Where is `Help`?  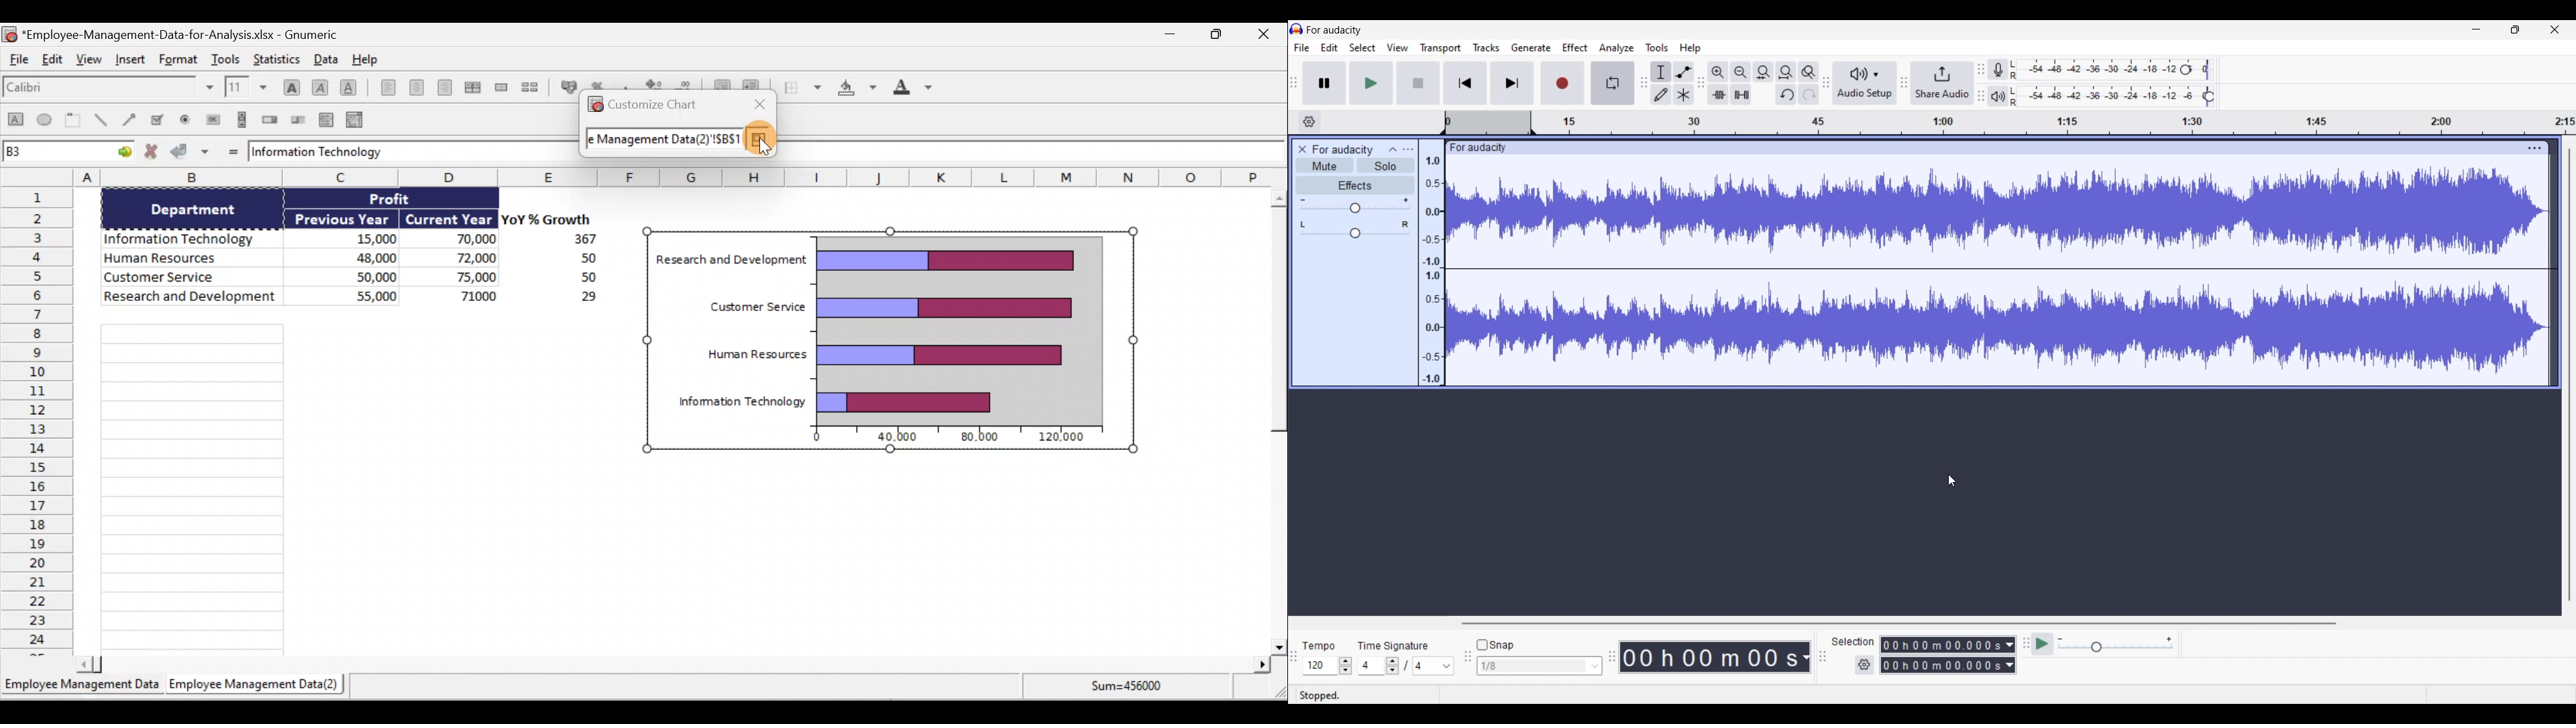 Help is located at coordinates (371, 60).